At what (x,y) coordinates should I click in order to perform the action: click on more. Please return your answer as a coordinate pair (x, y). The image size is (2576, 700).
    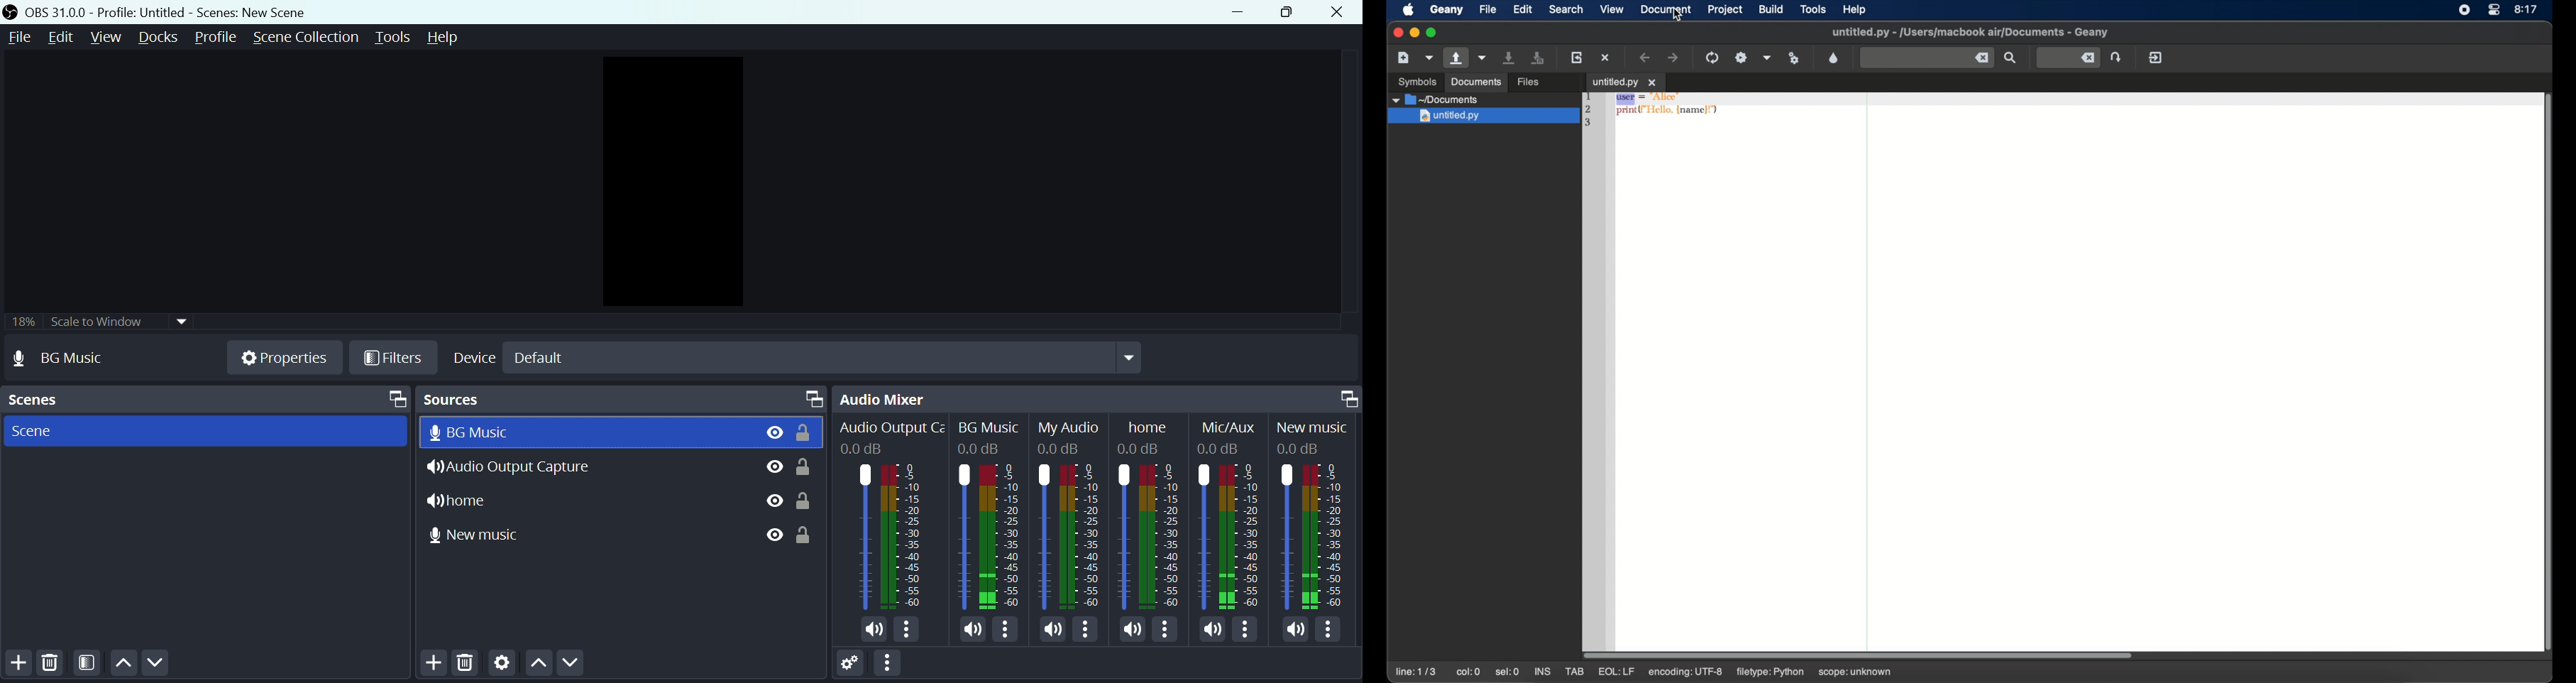
    Looking at the image, I should click on (1327, 632).